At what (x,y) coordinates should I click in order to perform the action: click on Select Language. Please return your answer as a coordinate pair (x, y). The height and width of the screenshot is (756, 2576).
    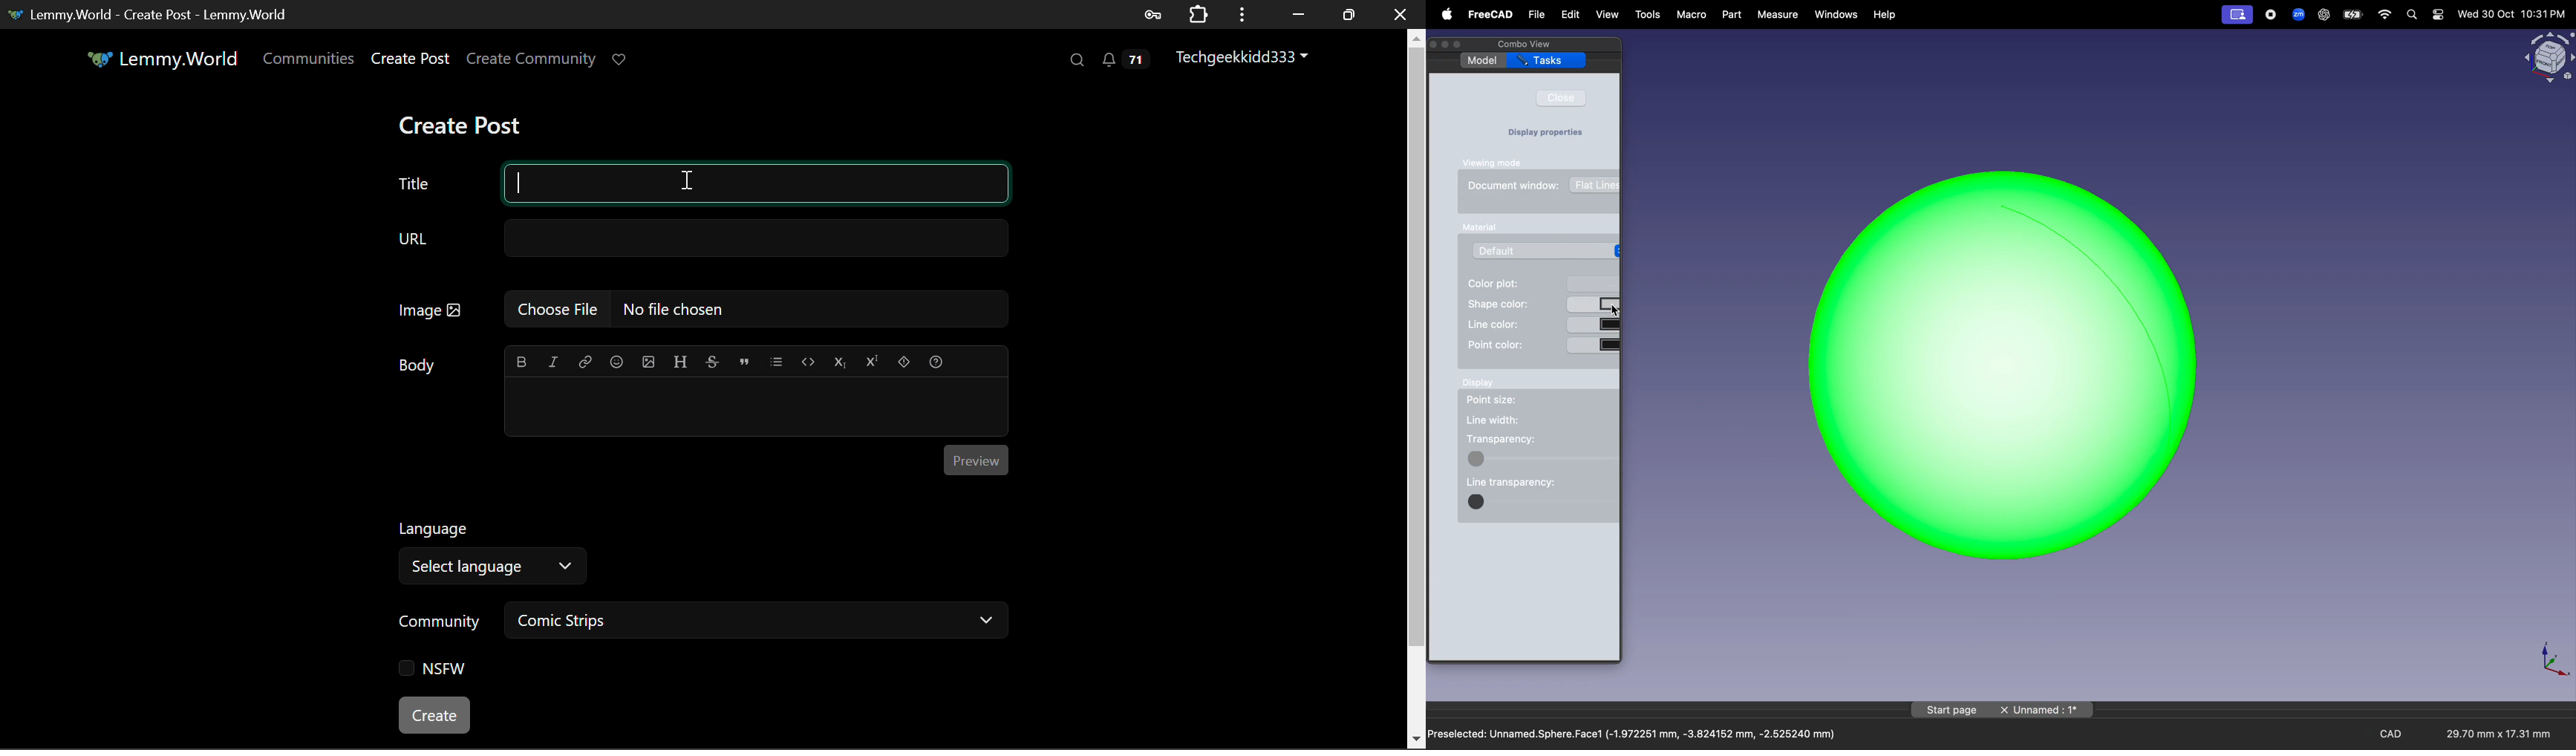
    Looking at the image, I should click on (498, 568).